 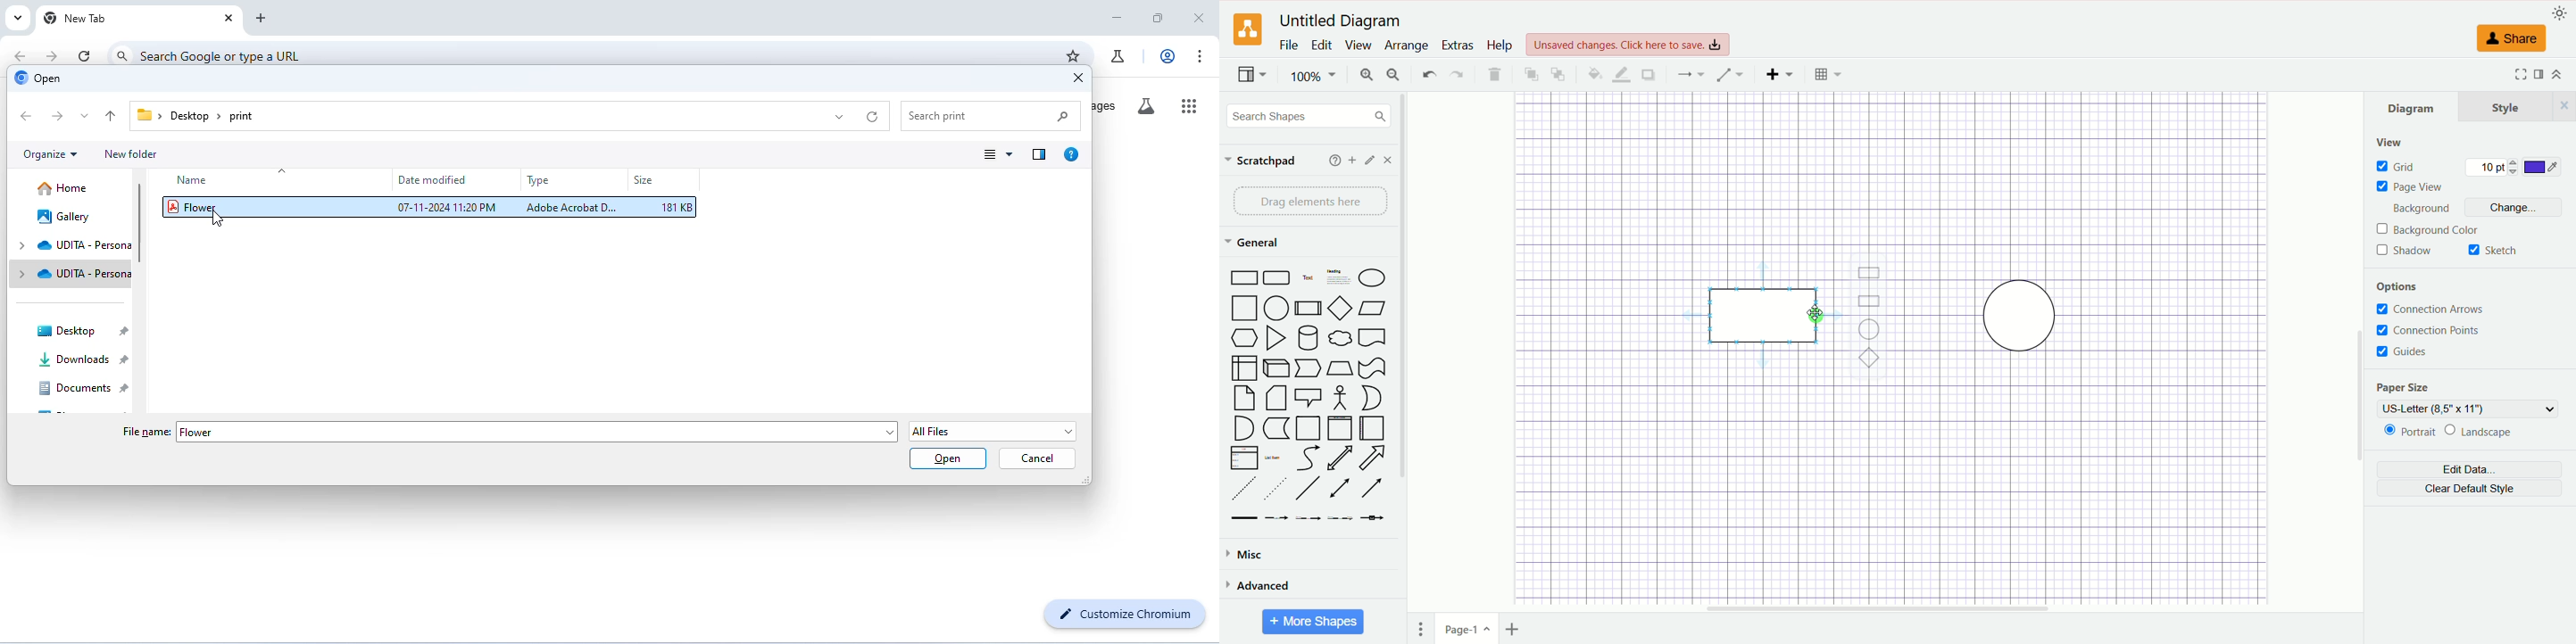 What do you see at coordinates (1763, 317) in the screenshot?
I see `rectangle` at bounding box center [1763, 317].